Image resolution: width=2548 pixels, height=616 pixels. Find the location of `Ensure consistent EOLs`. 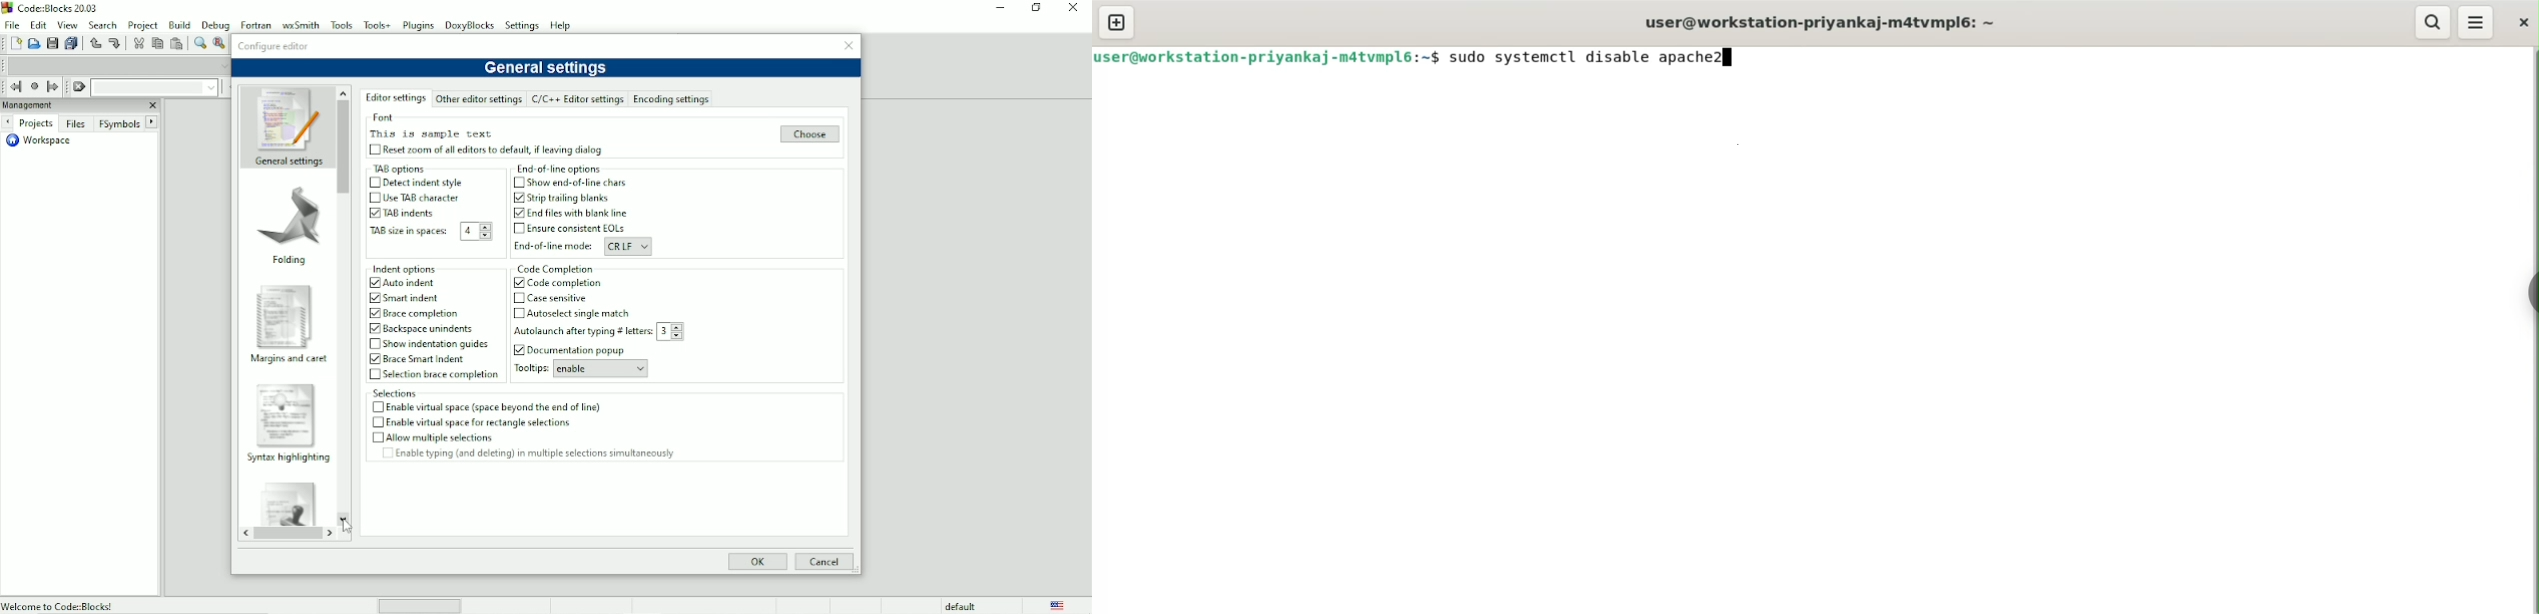

Ensure consistent EOLs is located at coordinates (580, 228).